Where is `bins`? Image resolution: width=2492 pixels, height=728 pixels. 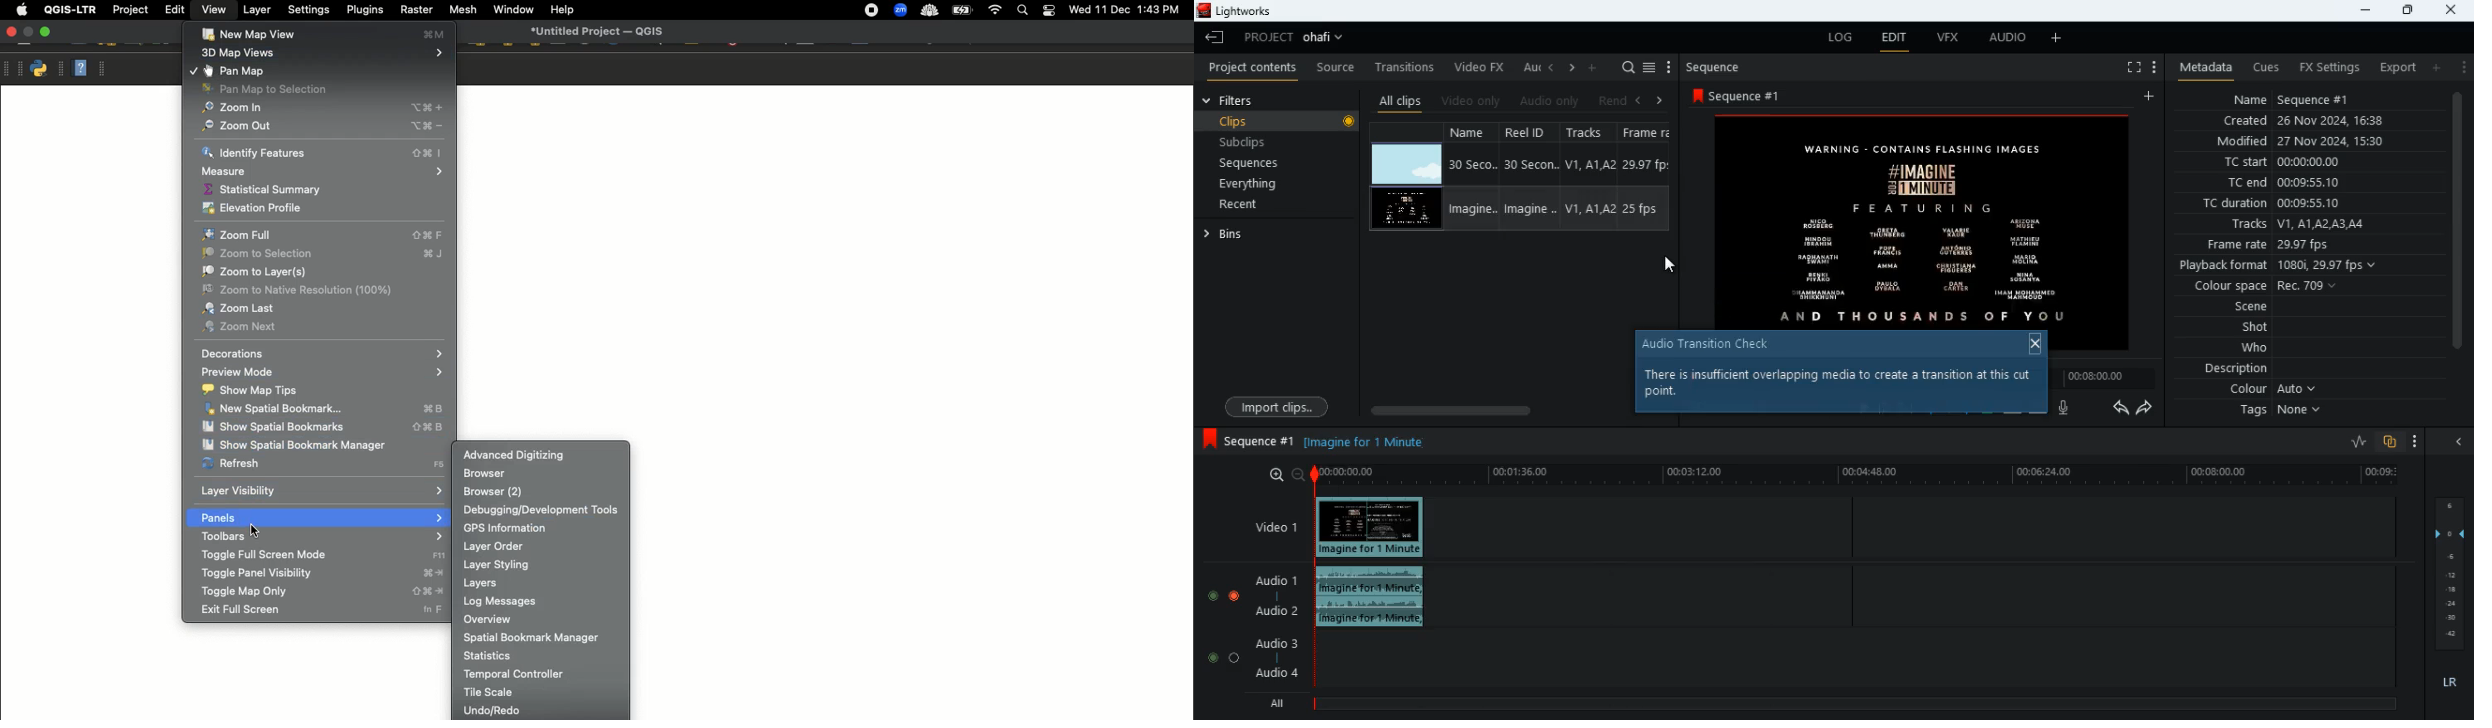 bins is located at coordinates (1276, 233).